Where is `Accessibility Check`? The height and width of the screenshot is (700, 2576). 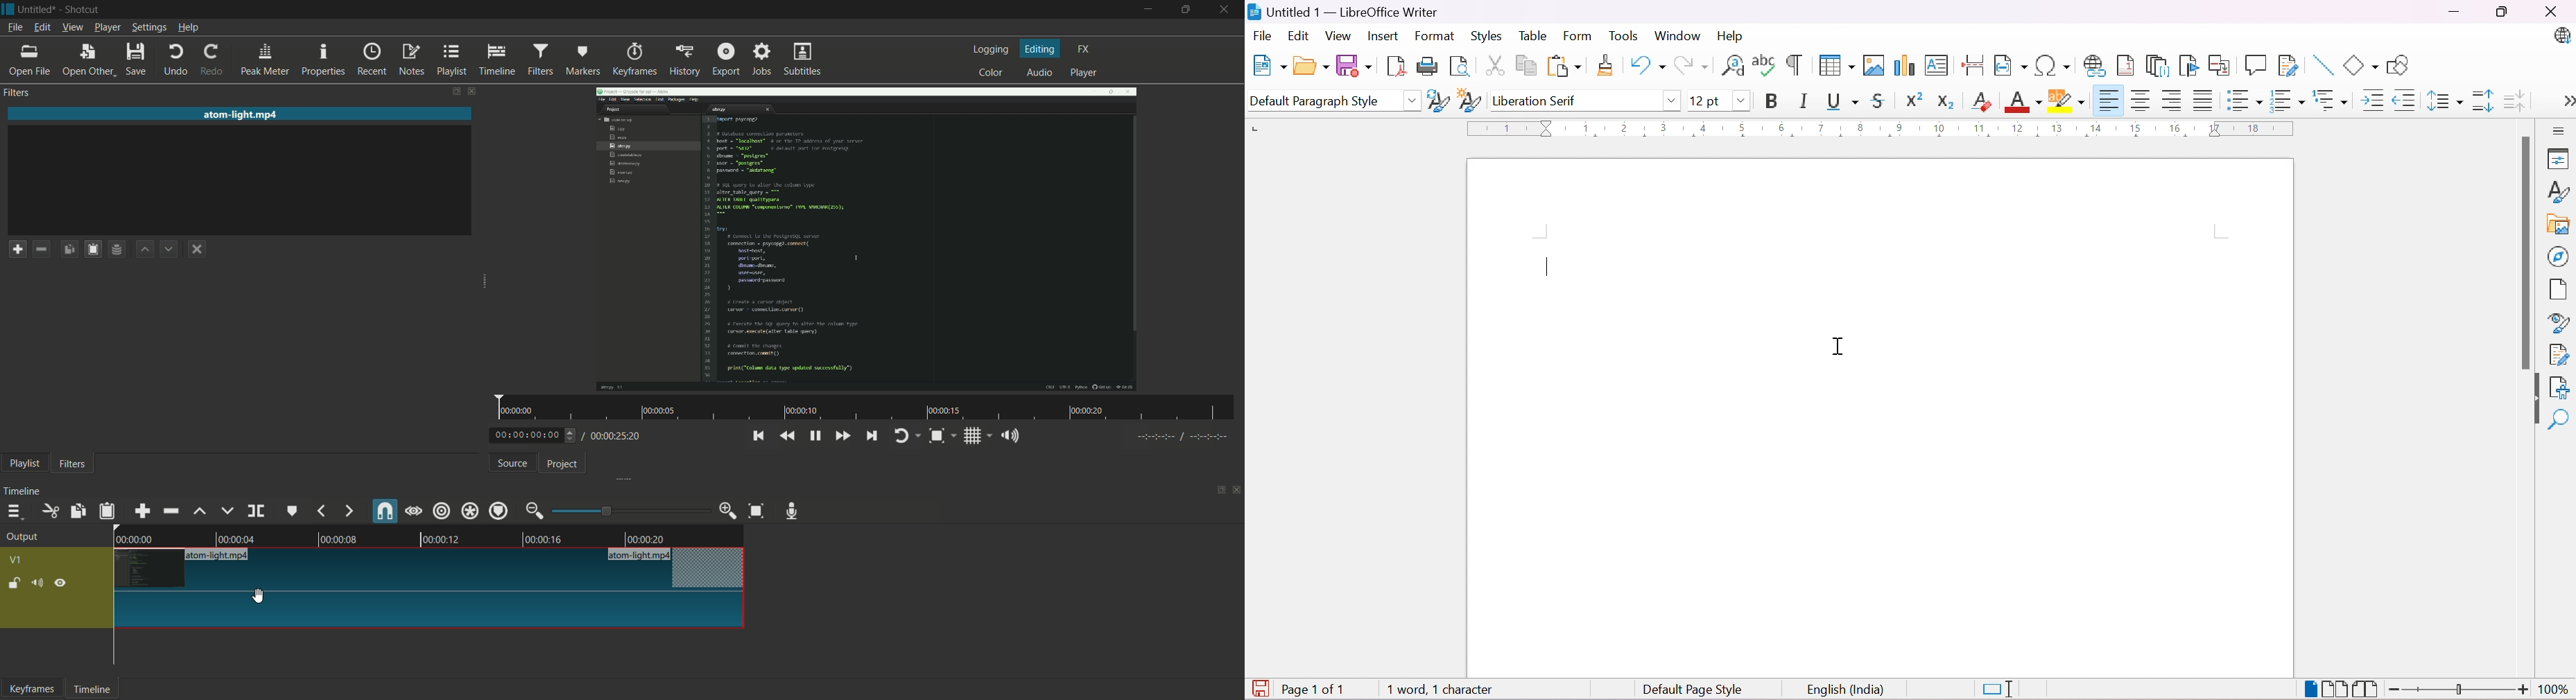 Accessibility Check is located at coordinates (2560, 388).